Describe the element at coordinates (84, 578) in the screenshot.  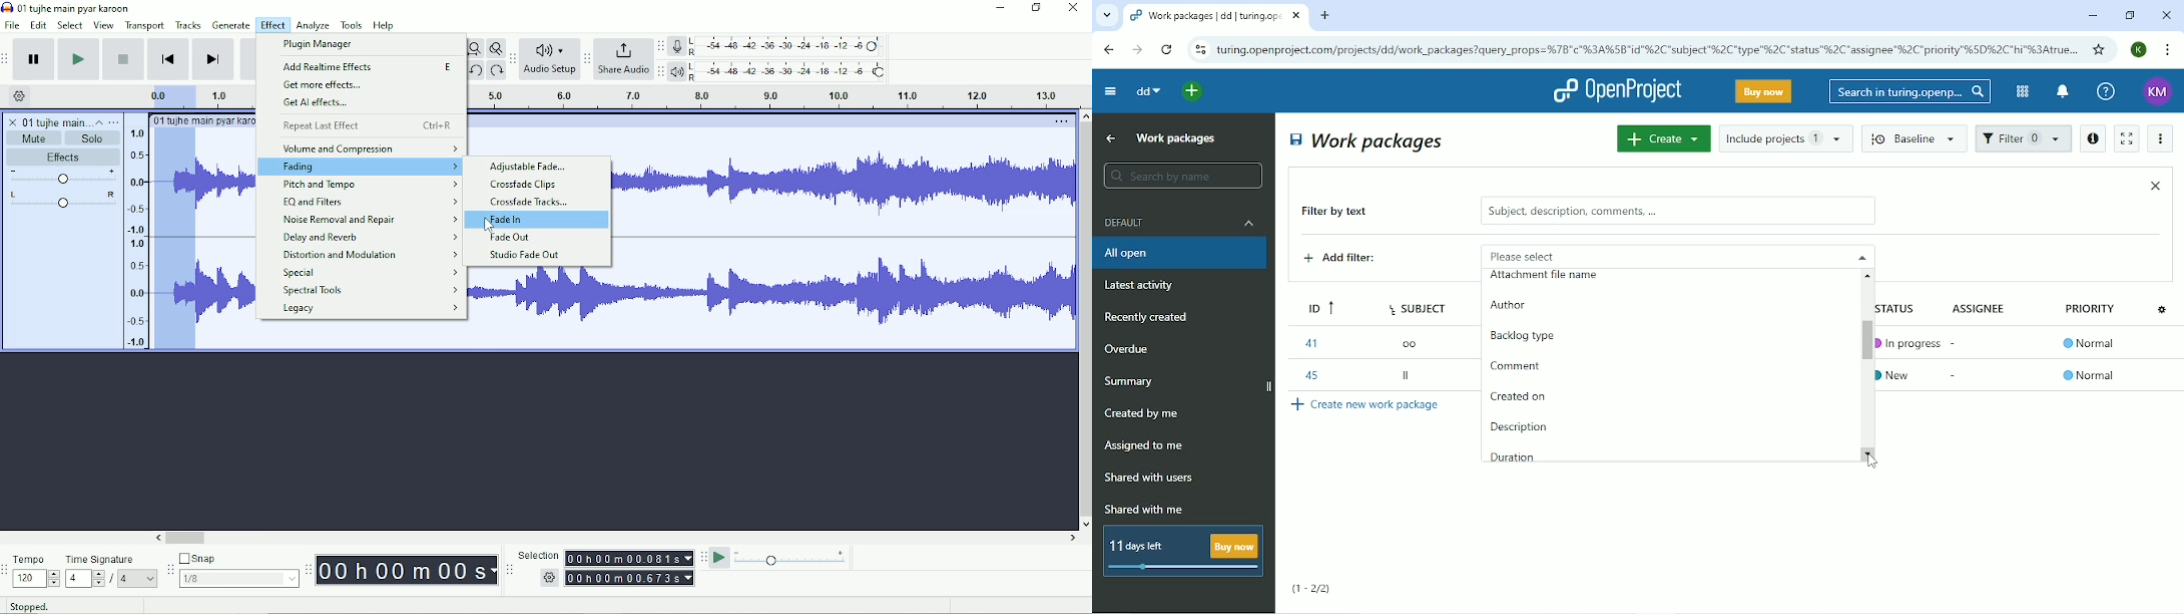
I see `Tempo Signature range` at that location.